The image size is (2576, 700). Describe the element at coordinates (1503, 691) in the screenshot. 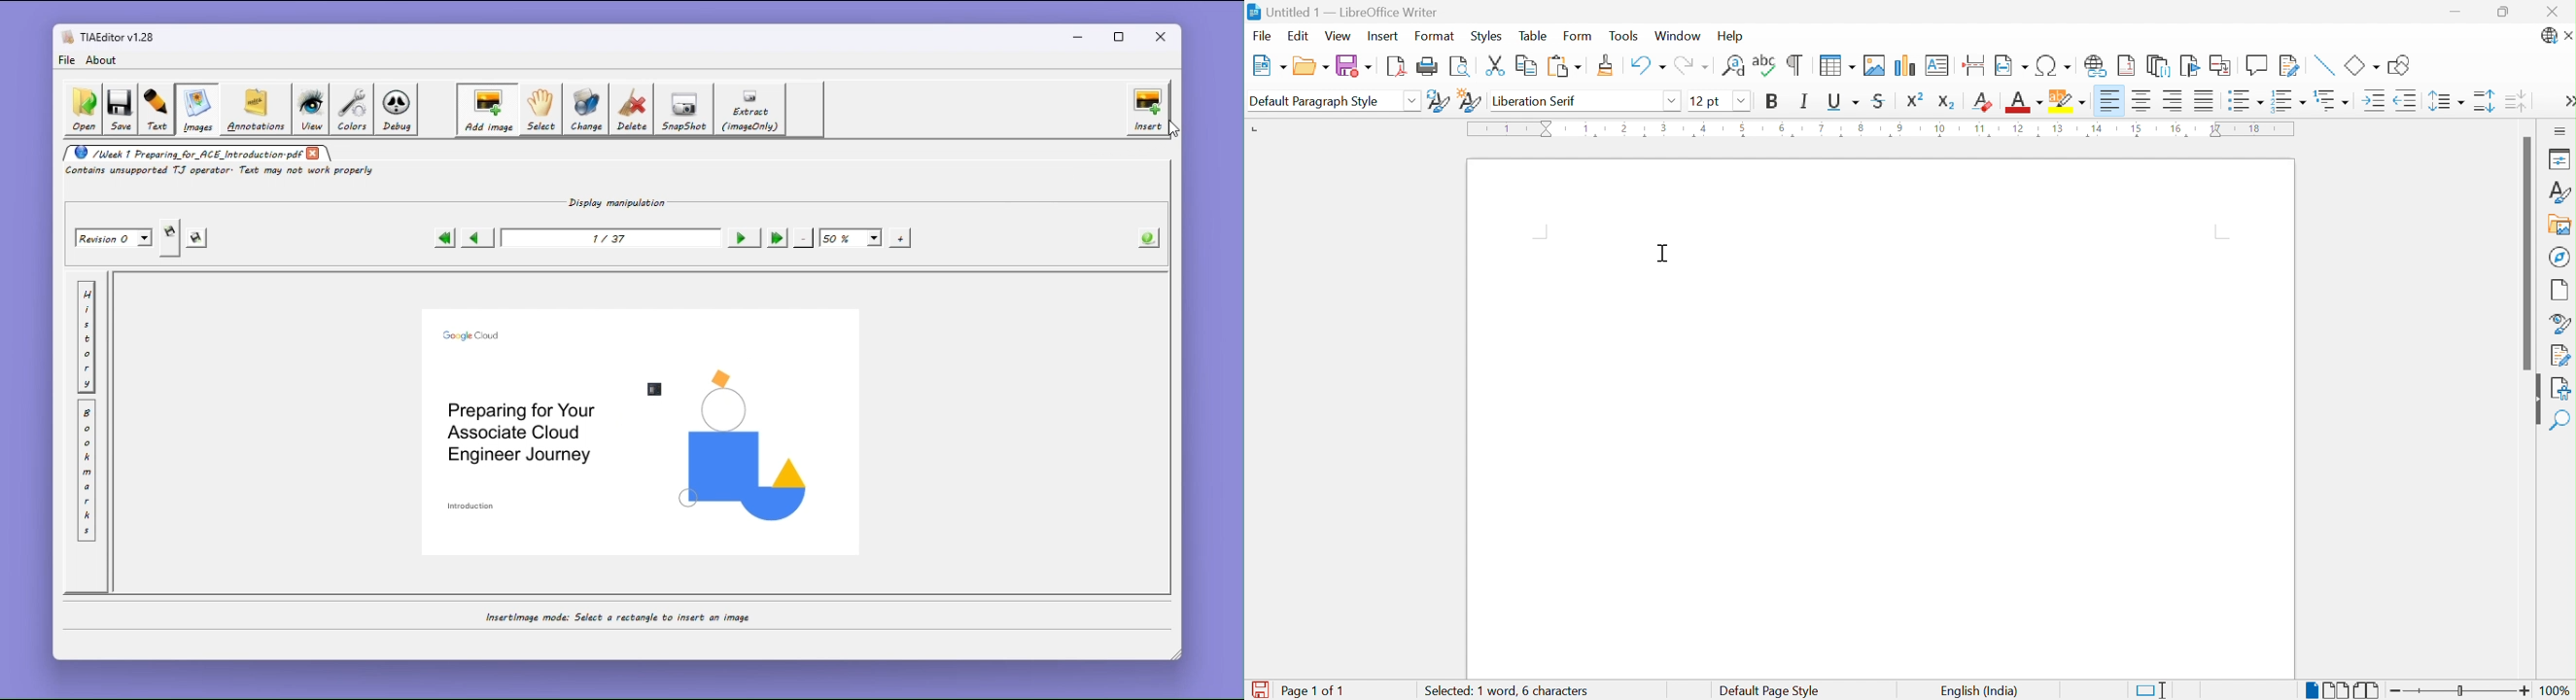

I see `Selected: 1 word, 6 characters` at that location.